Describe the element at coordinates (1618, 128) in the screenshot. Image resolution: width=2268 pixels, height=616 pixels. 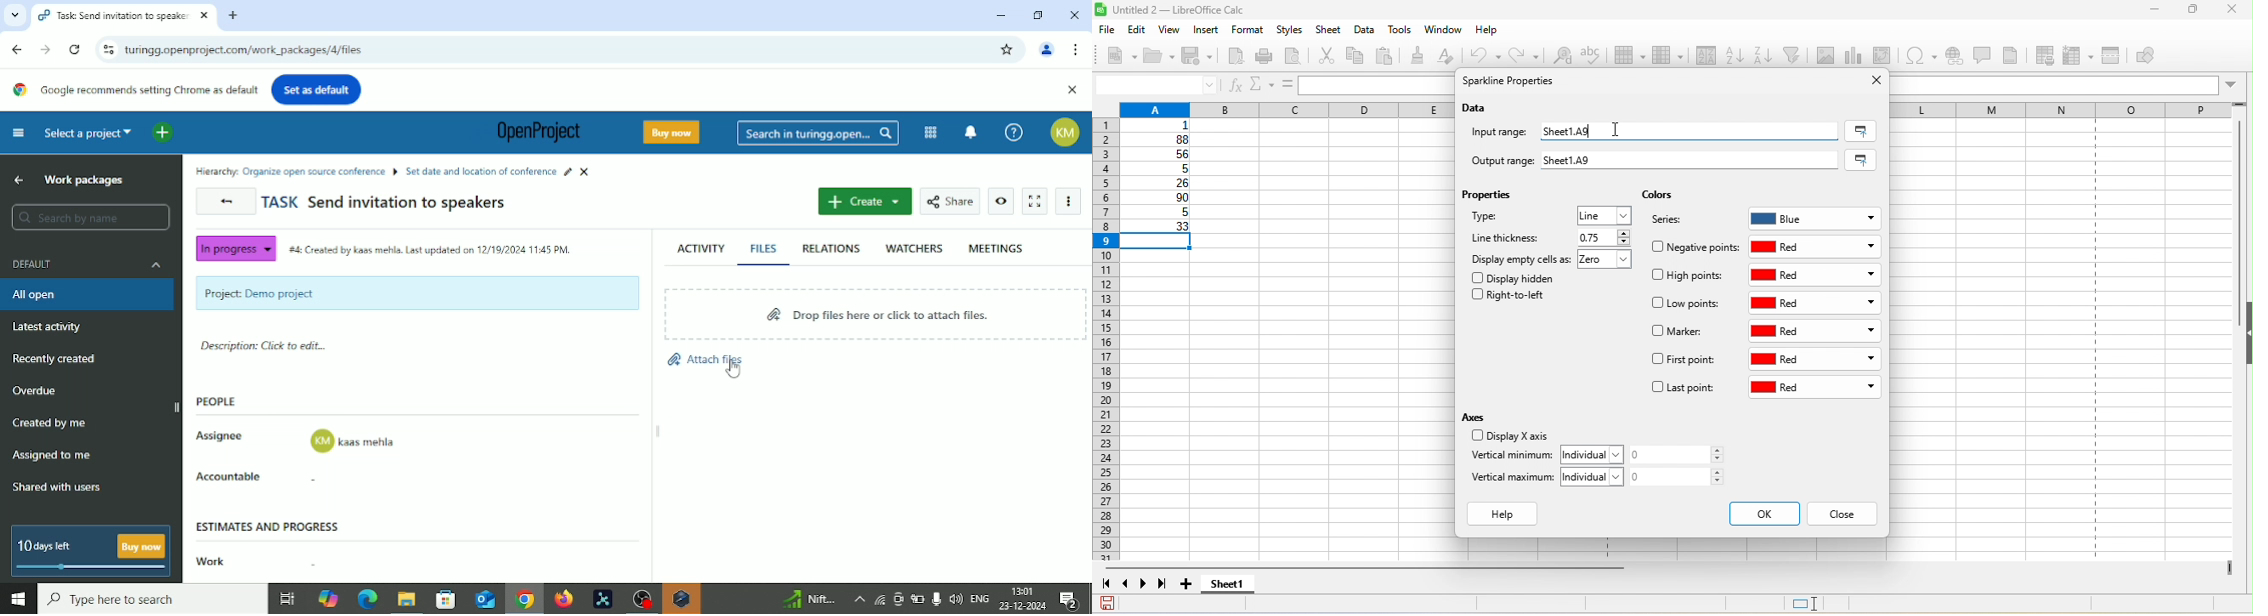
I see `cursor movement` at that location.